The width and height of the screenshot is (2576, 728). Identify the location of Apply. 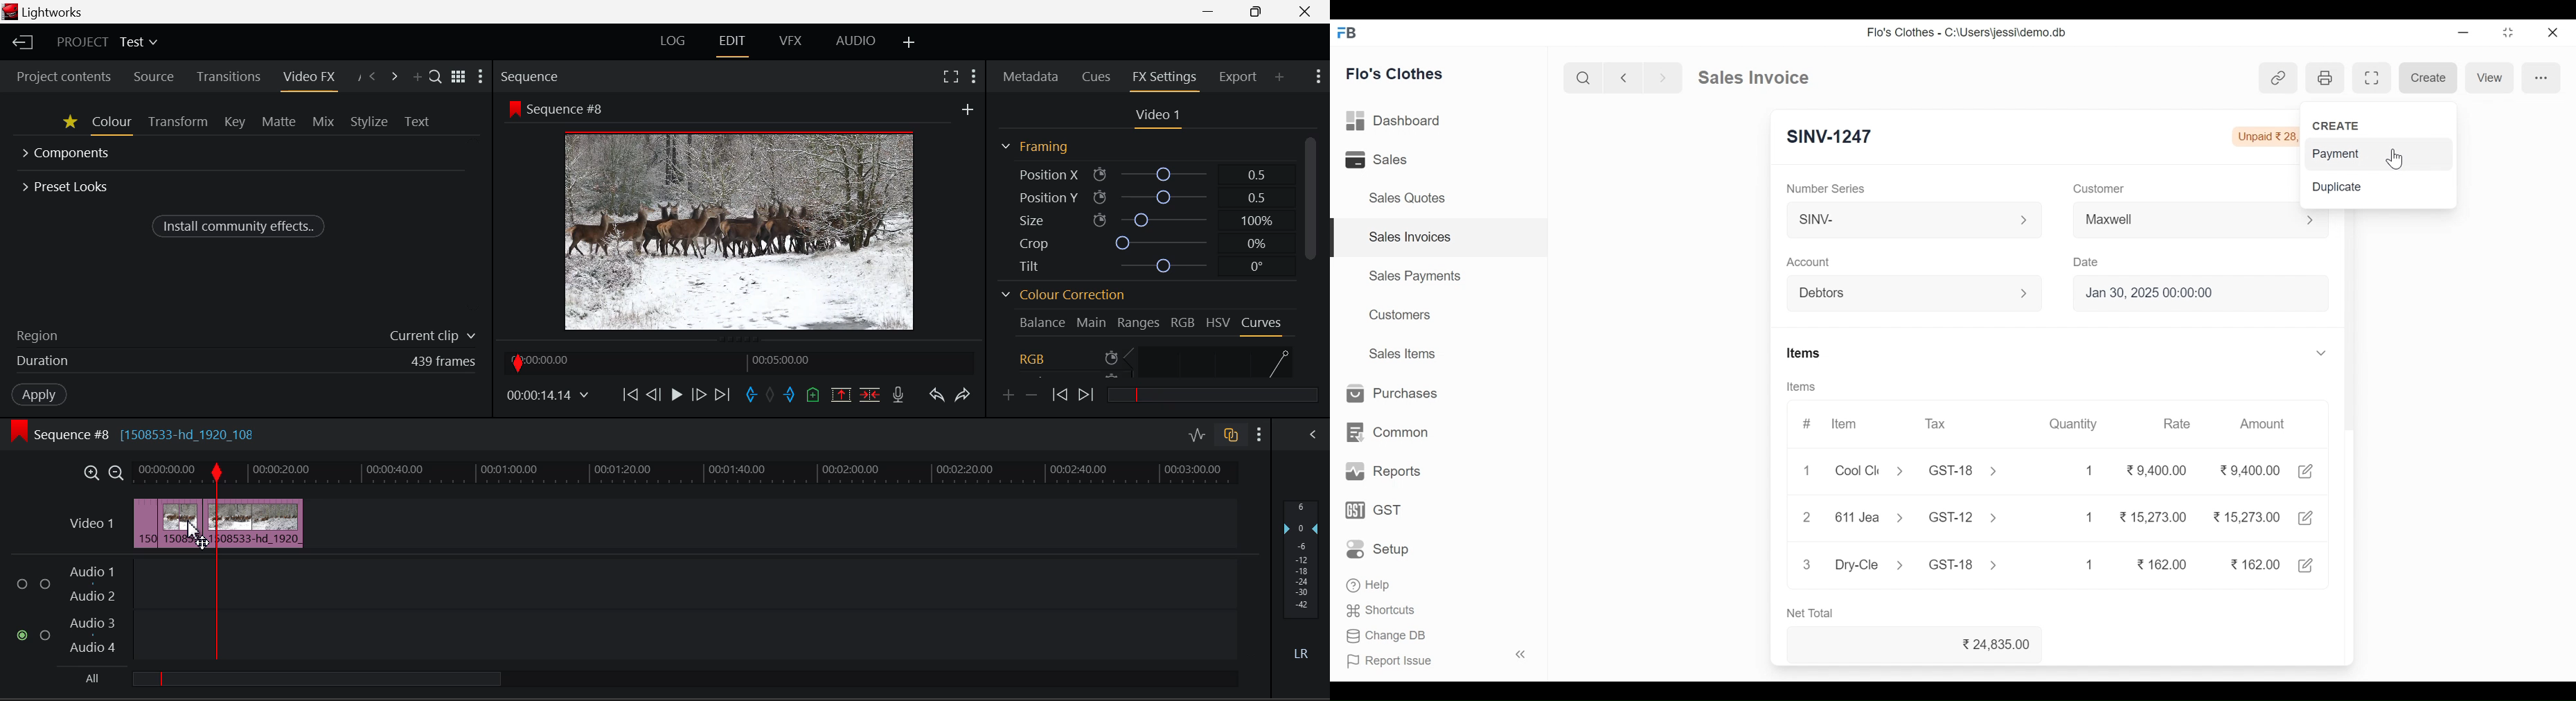
(38, 395).